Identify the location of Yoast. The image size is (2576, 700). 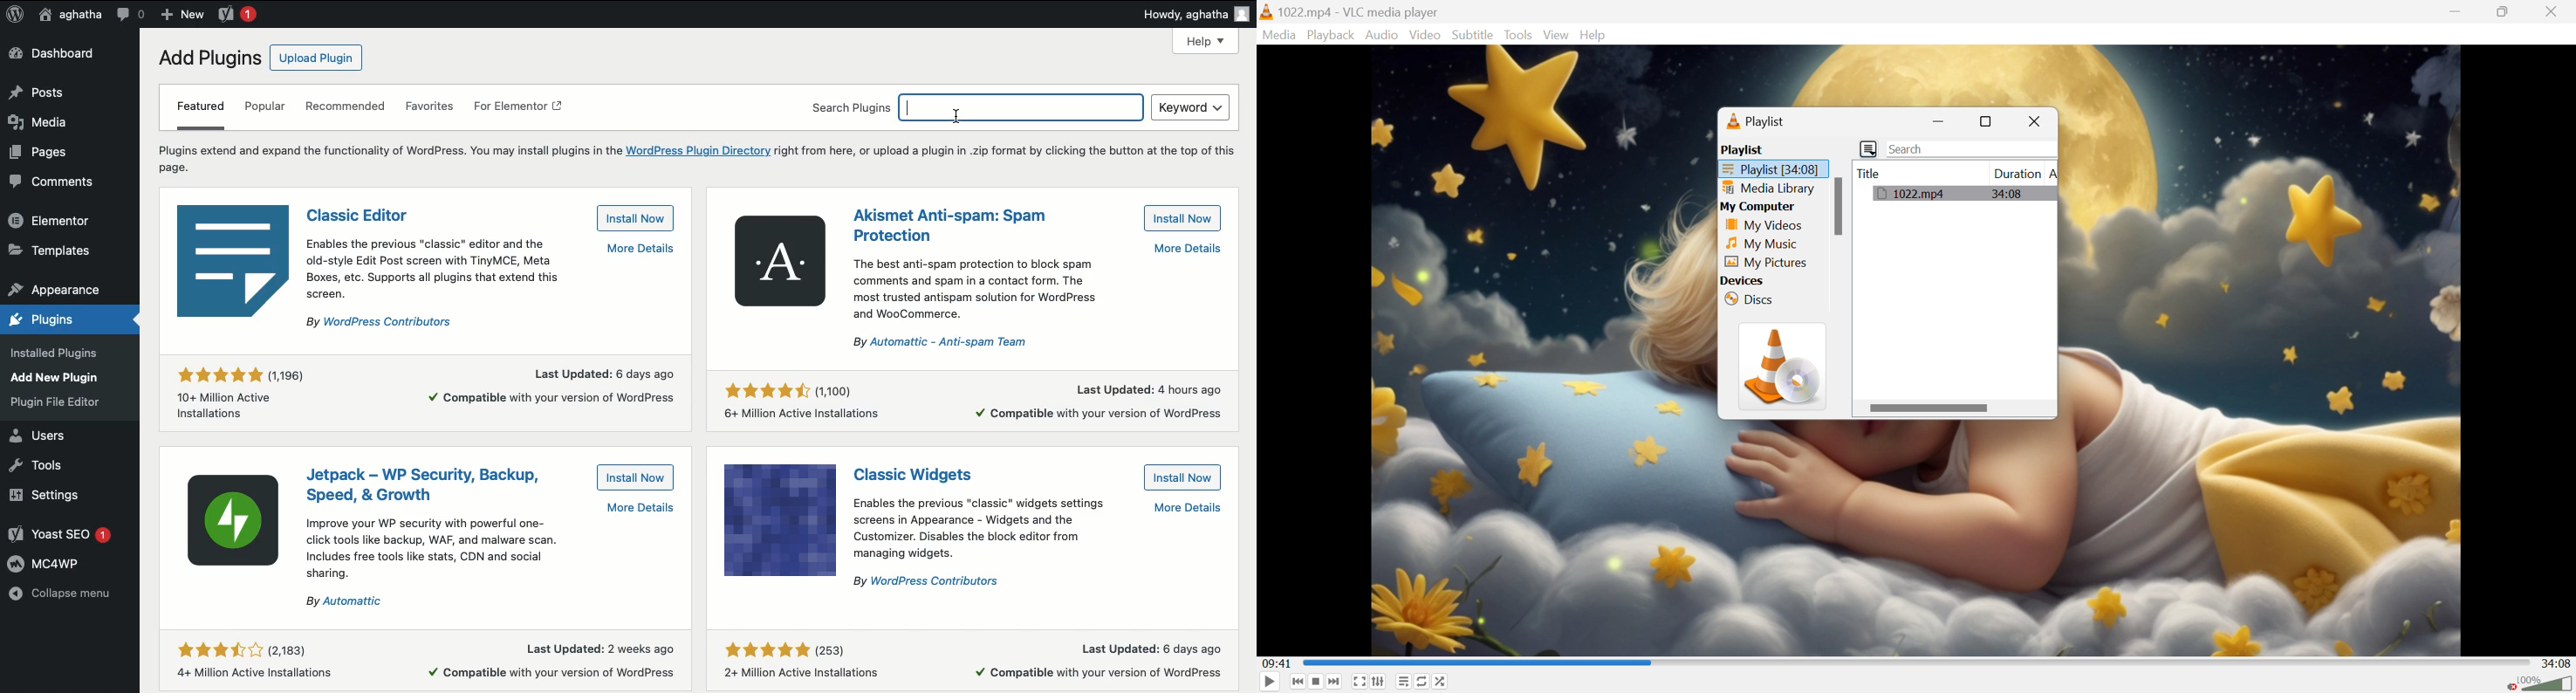
(238, 16).